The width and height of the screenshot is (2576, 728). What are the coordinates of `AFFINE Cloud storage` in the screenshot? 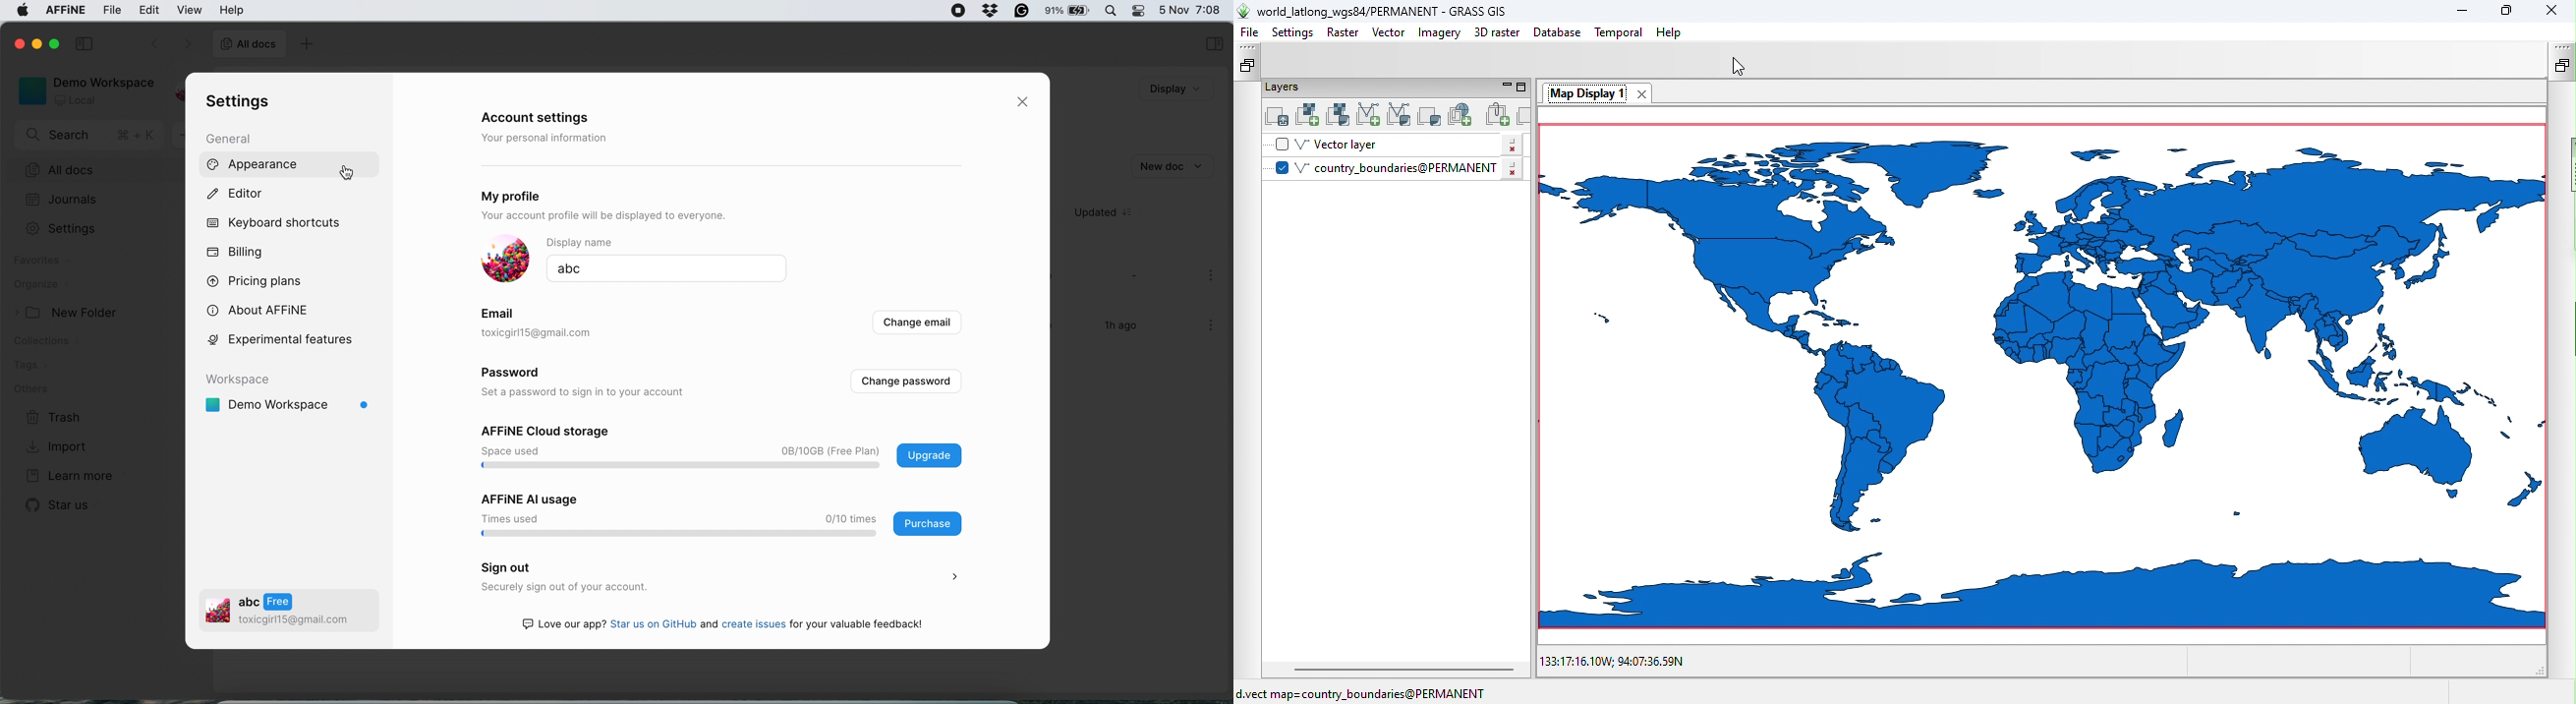 It's located at (551, 431).